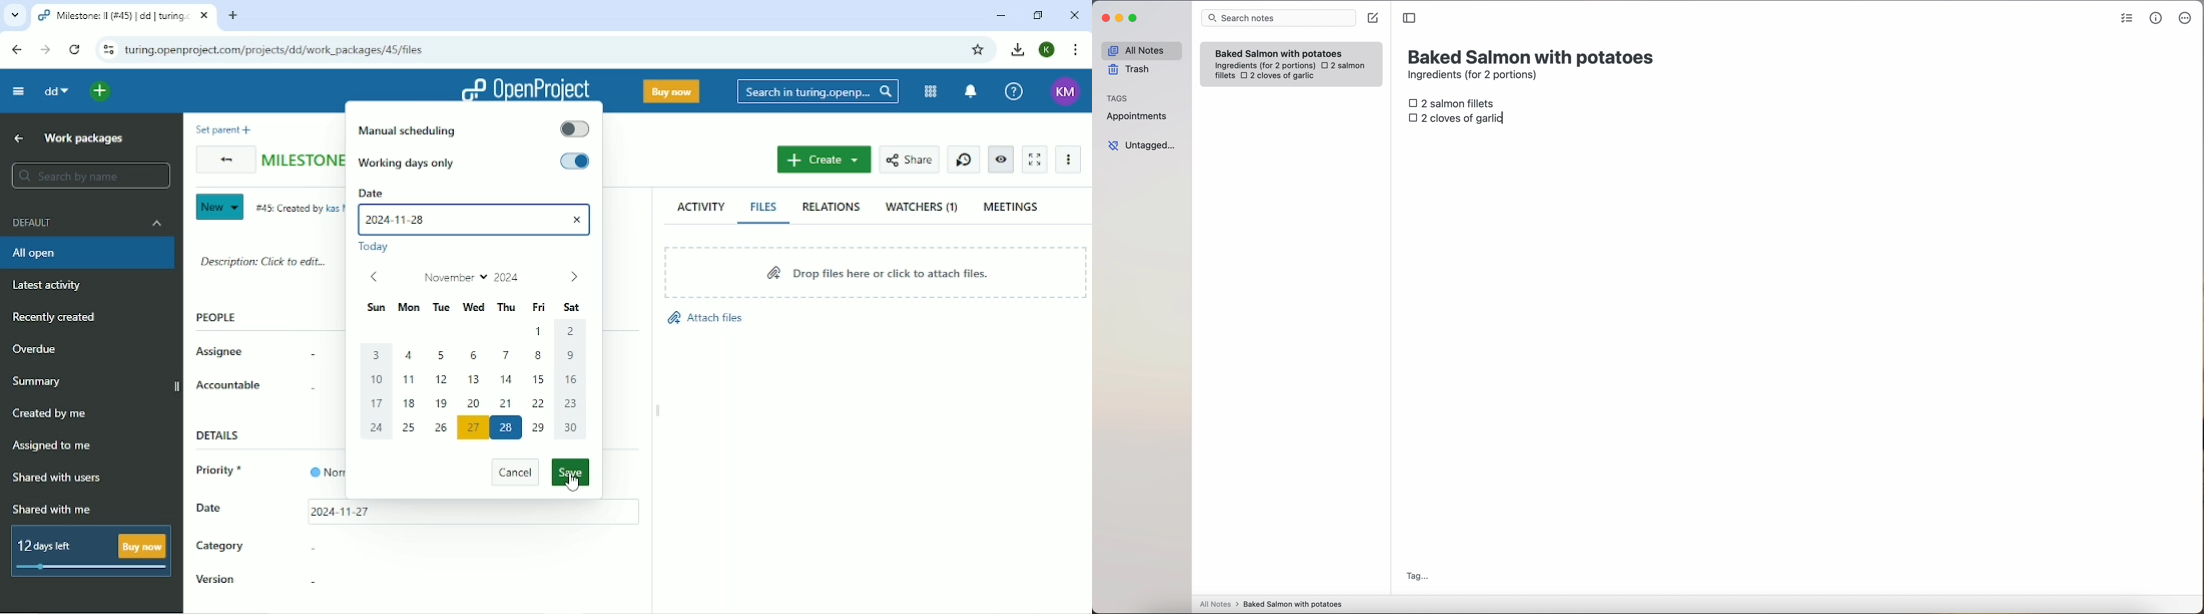 The image size is (2212, 616). I want to click on more options, so click(2187, 19).